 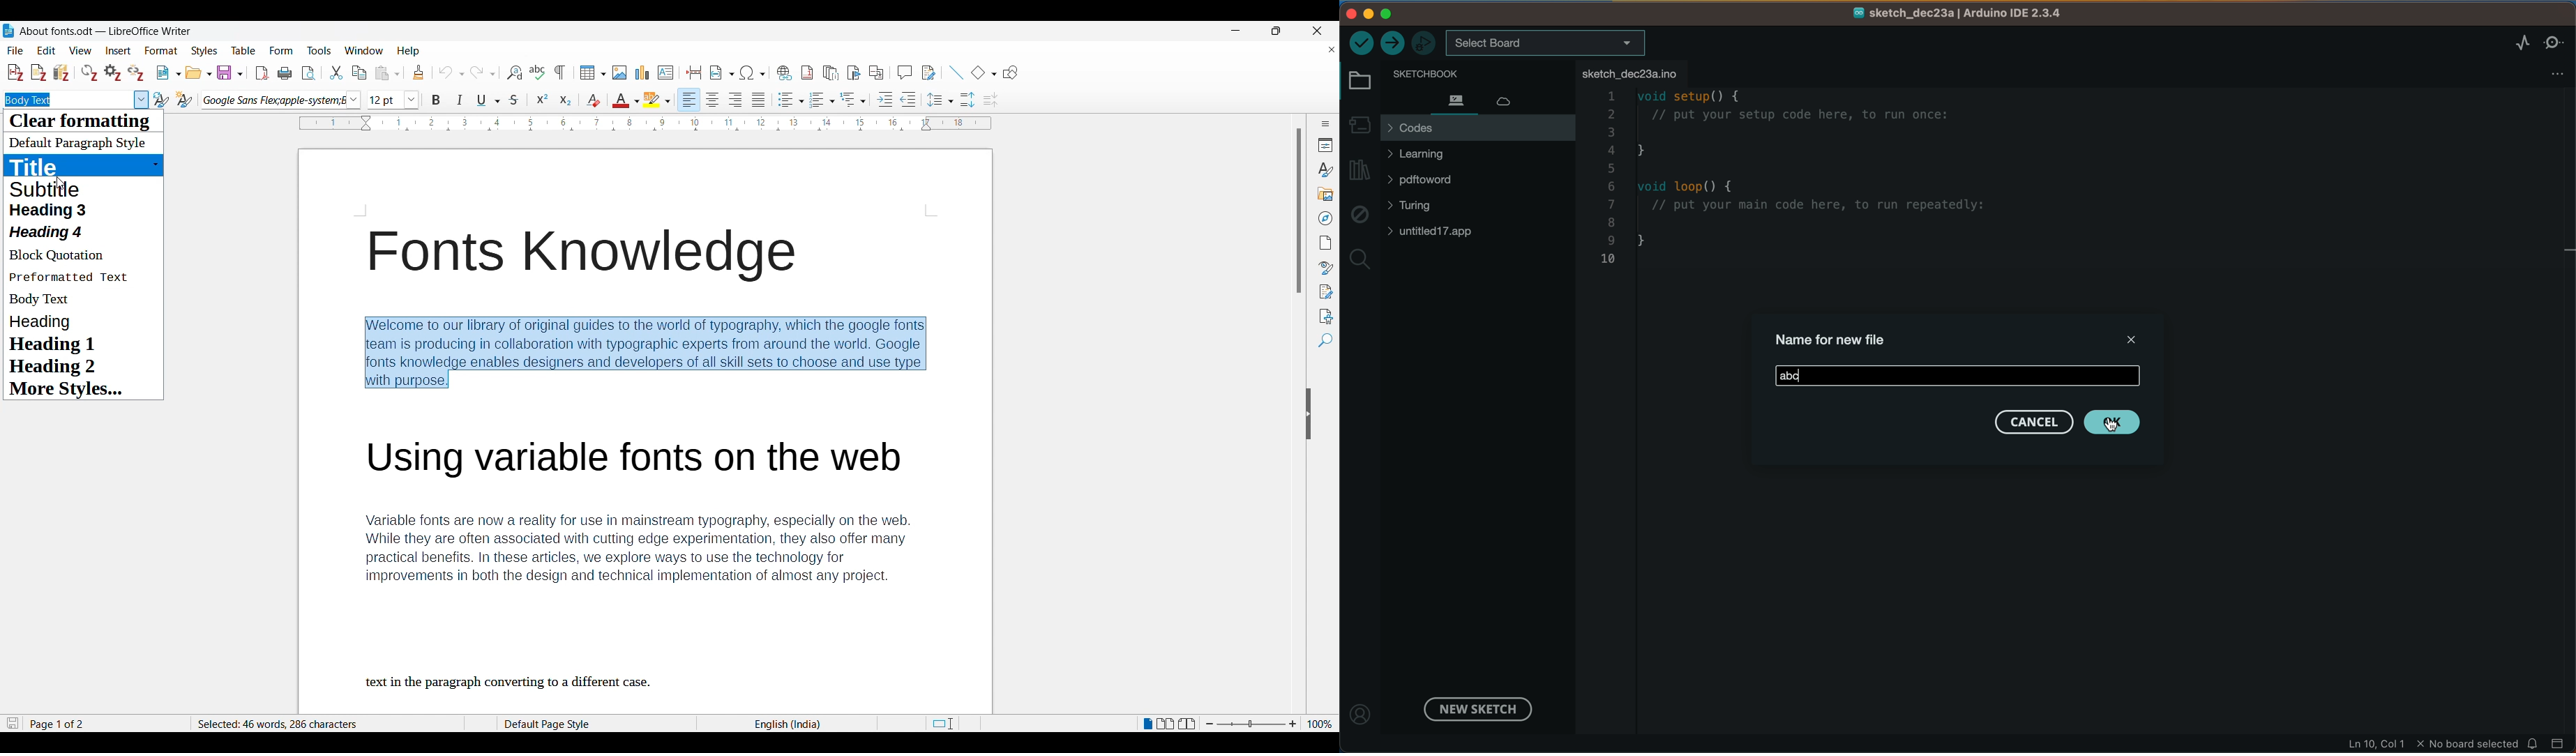 I want to click on Strike through , so click(x=514, y=100).